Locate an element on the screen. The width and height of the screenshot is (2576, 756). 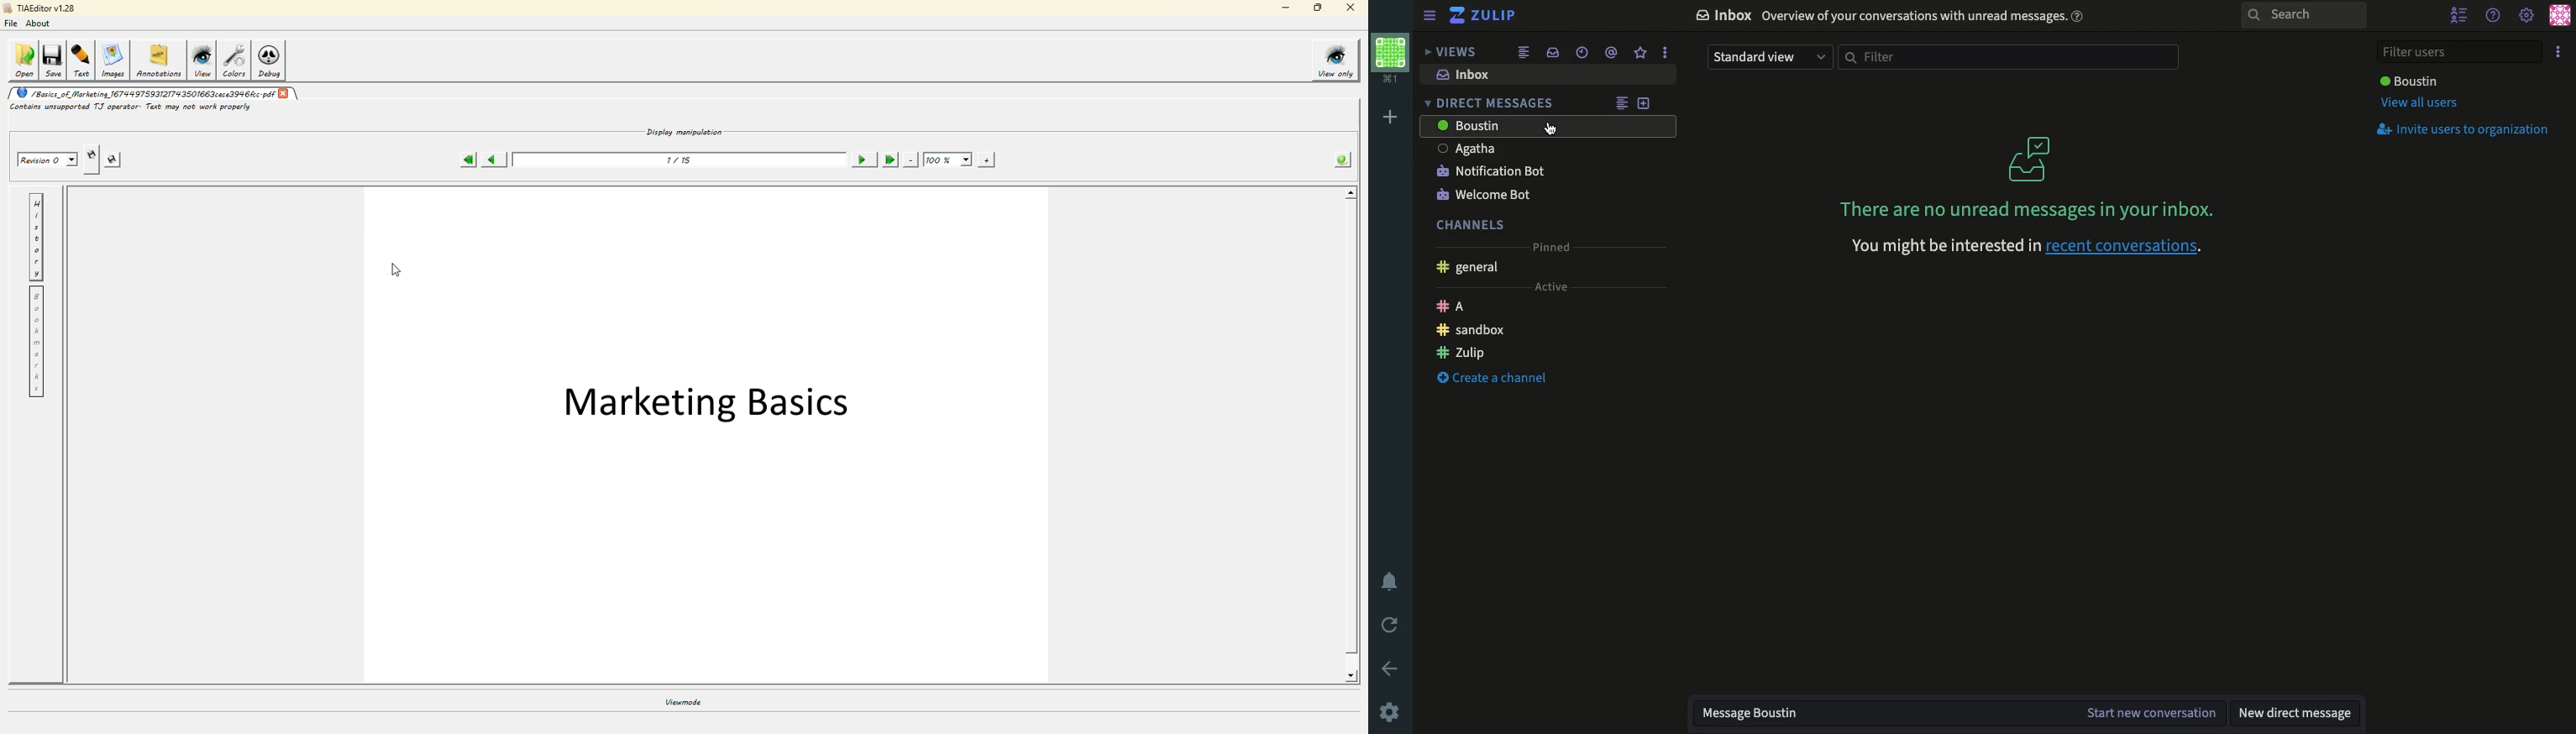
Pinned is located at coordinates (1552, 246).